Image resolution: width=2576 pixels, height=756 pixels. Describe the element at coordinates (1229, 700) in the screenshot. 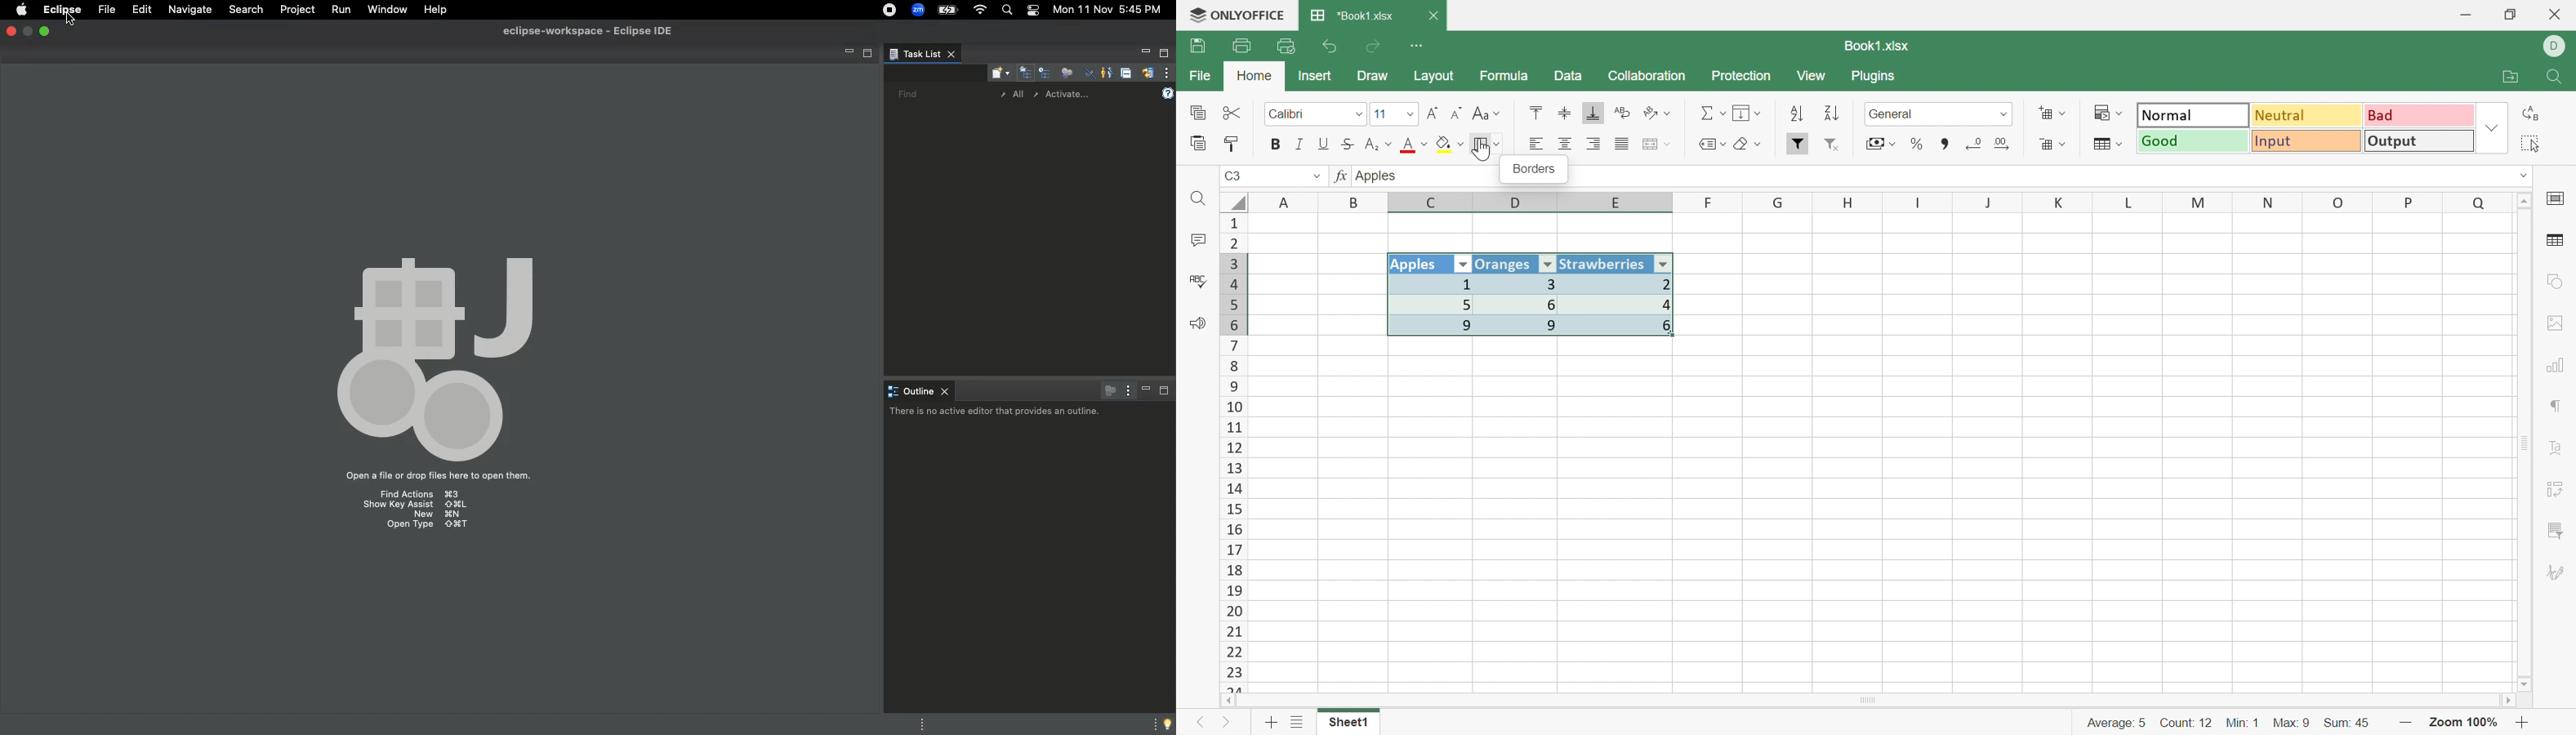

I see `Scroll left` at that location.